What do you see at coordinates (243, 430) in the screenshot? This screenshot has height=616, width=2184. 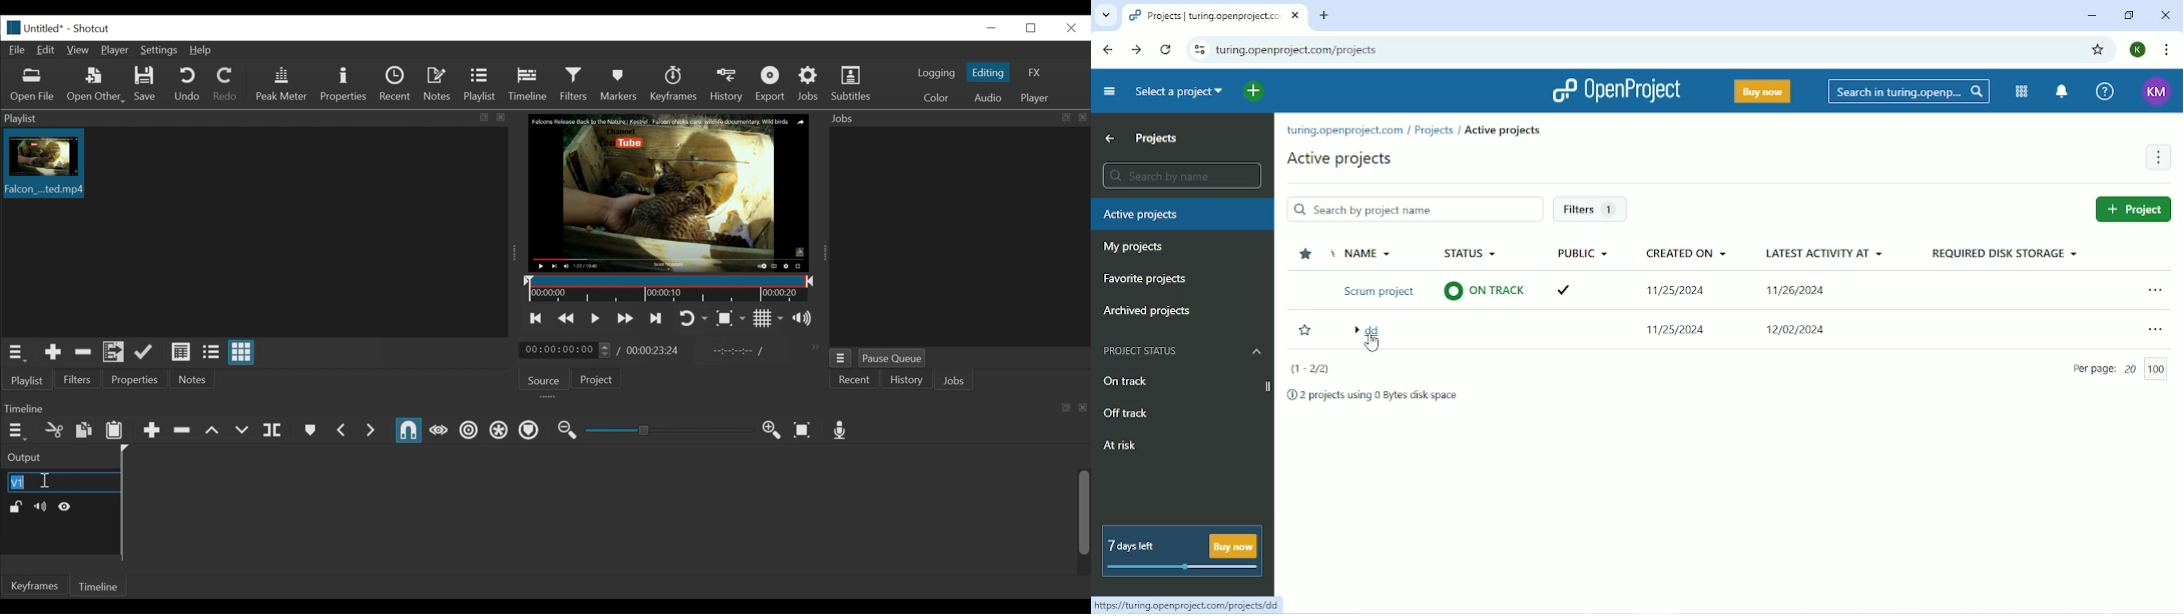 I see `Overwrite` at bounding box center [243, 430].